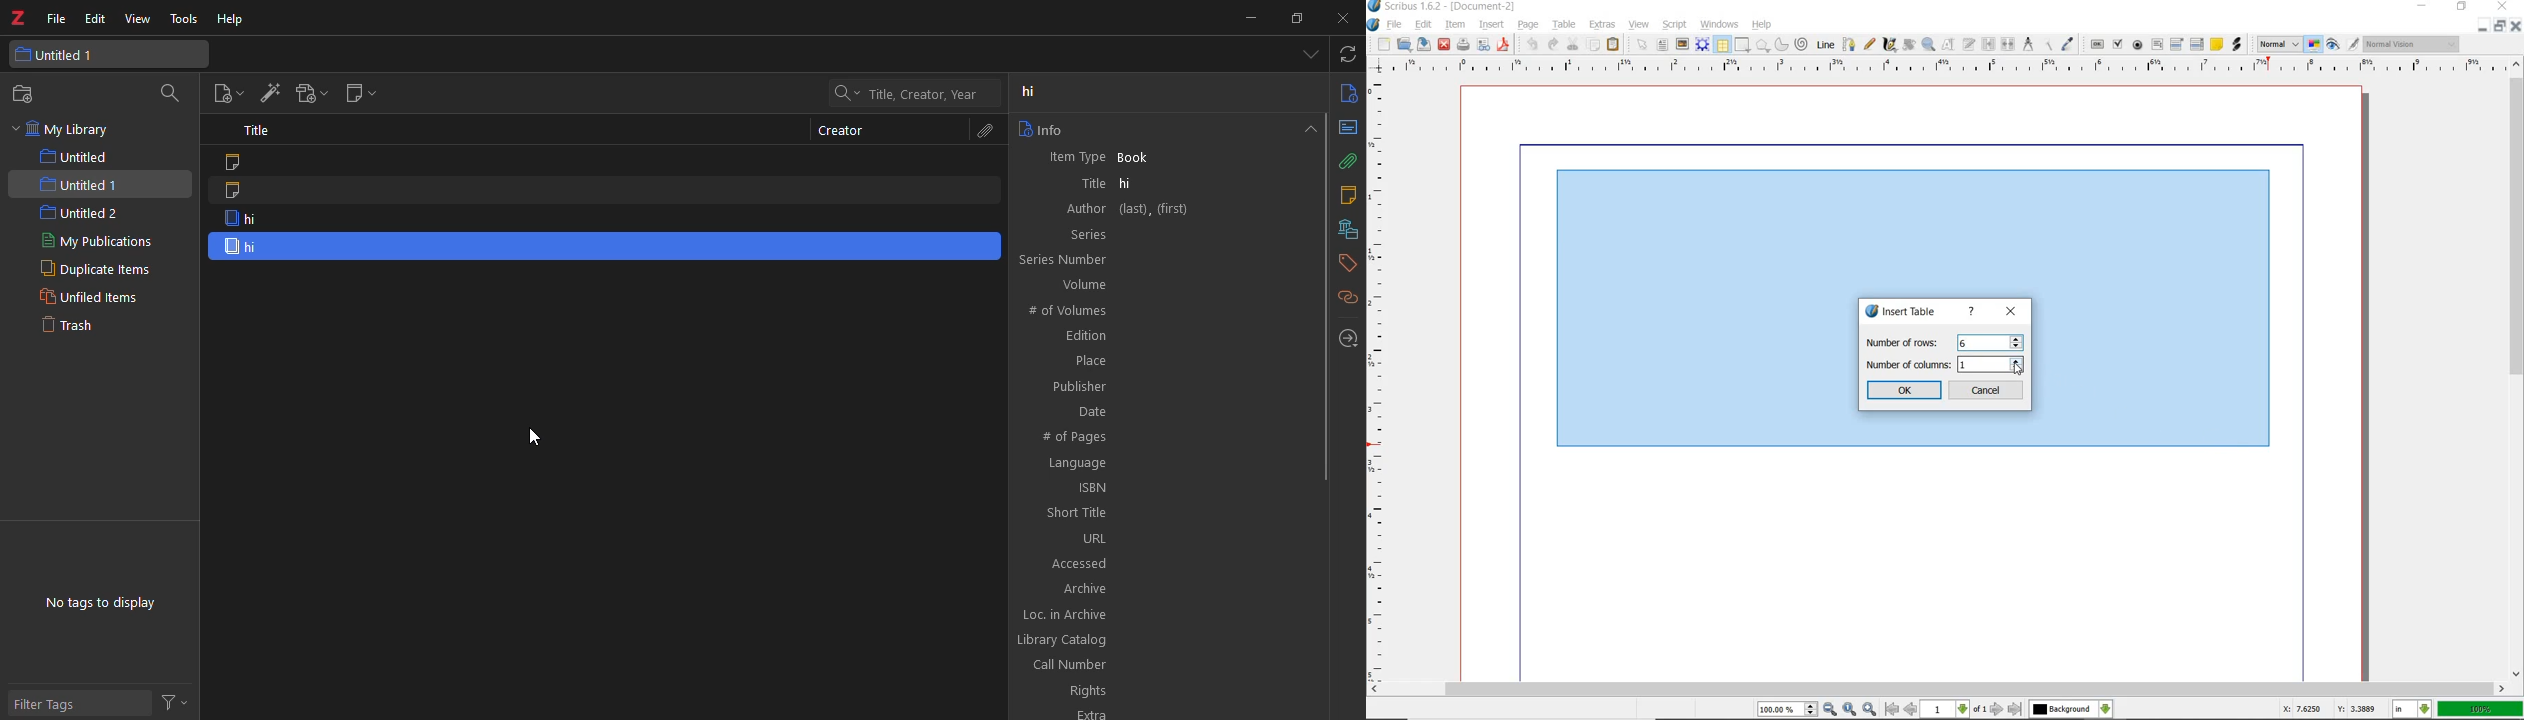 The image size is (2548, 728). I want to click on tab, so click(1306, 55).